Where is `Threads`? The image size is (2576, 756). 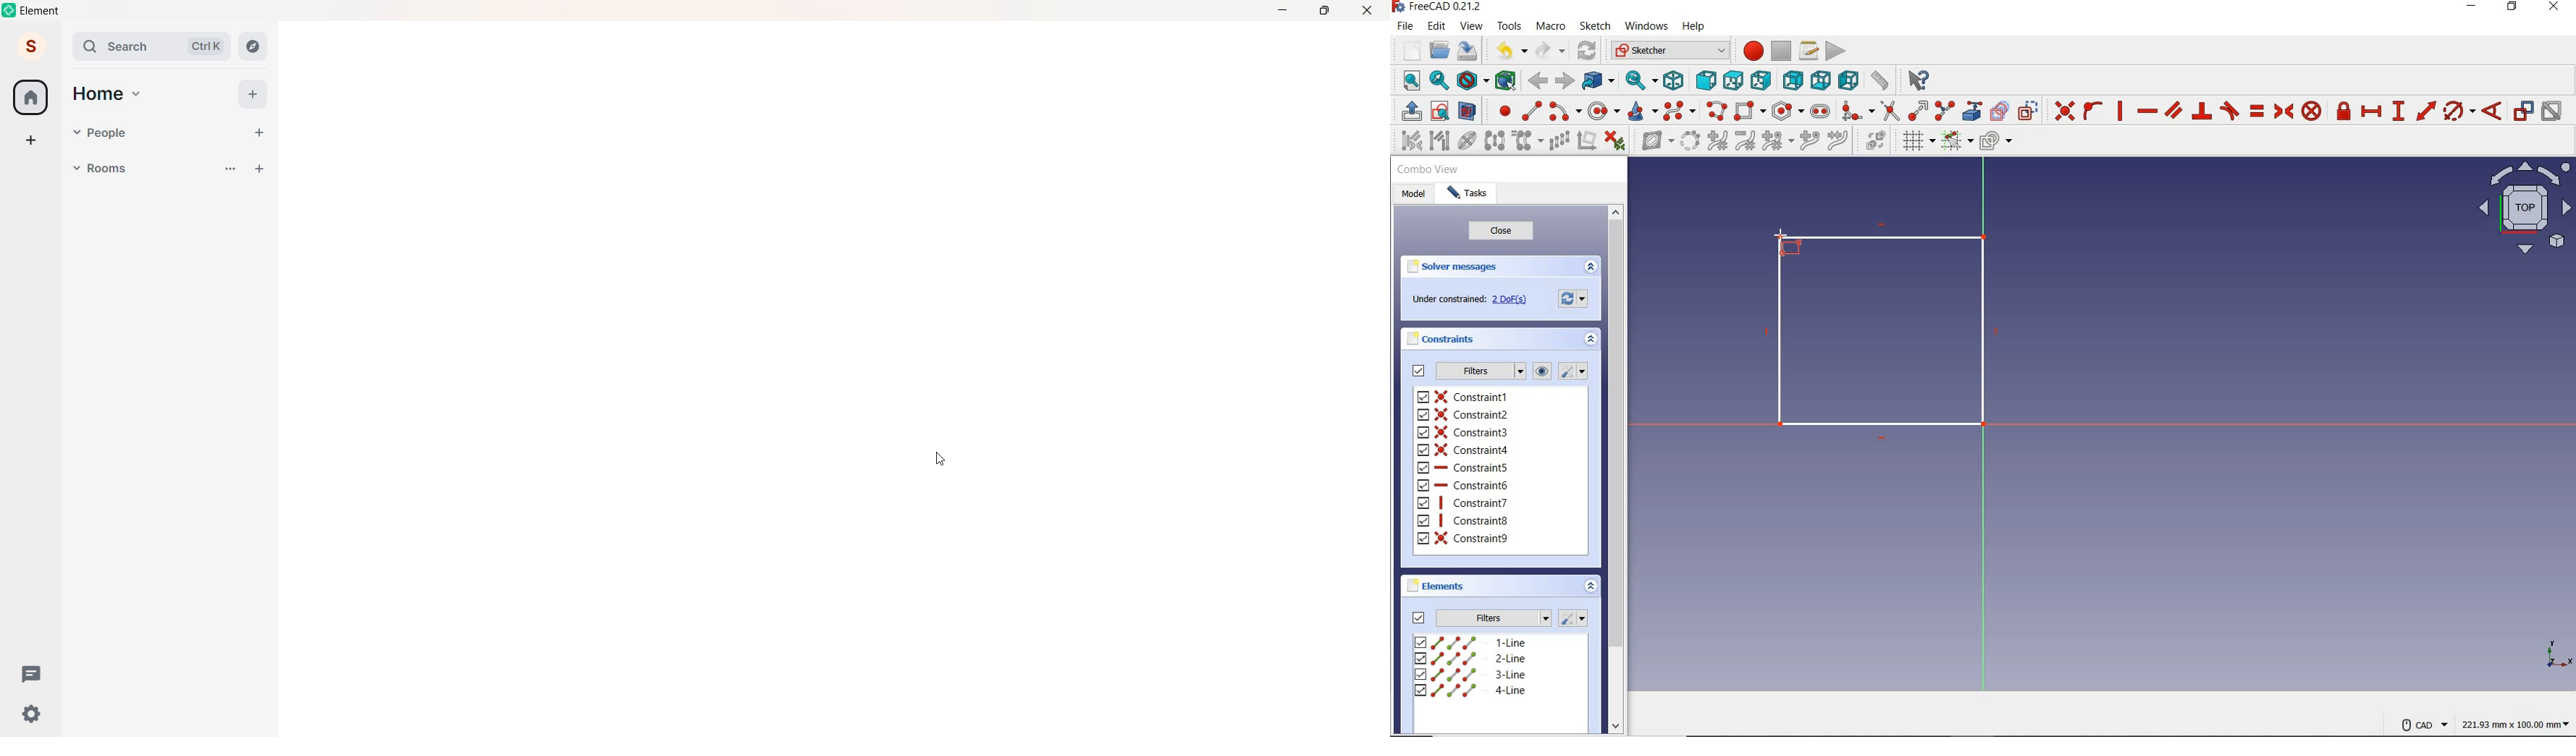
Threads is located at coordinates (30, 673).